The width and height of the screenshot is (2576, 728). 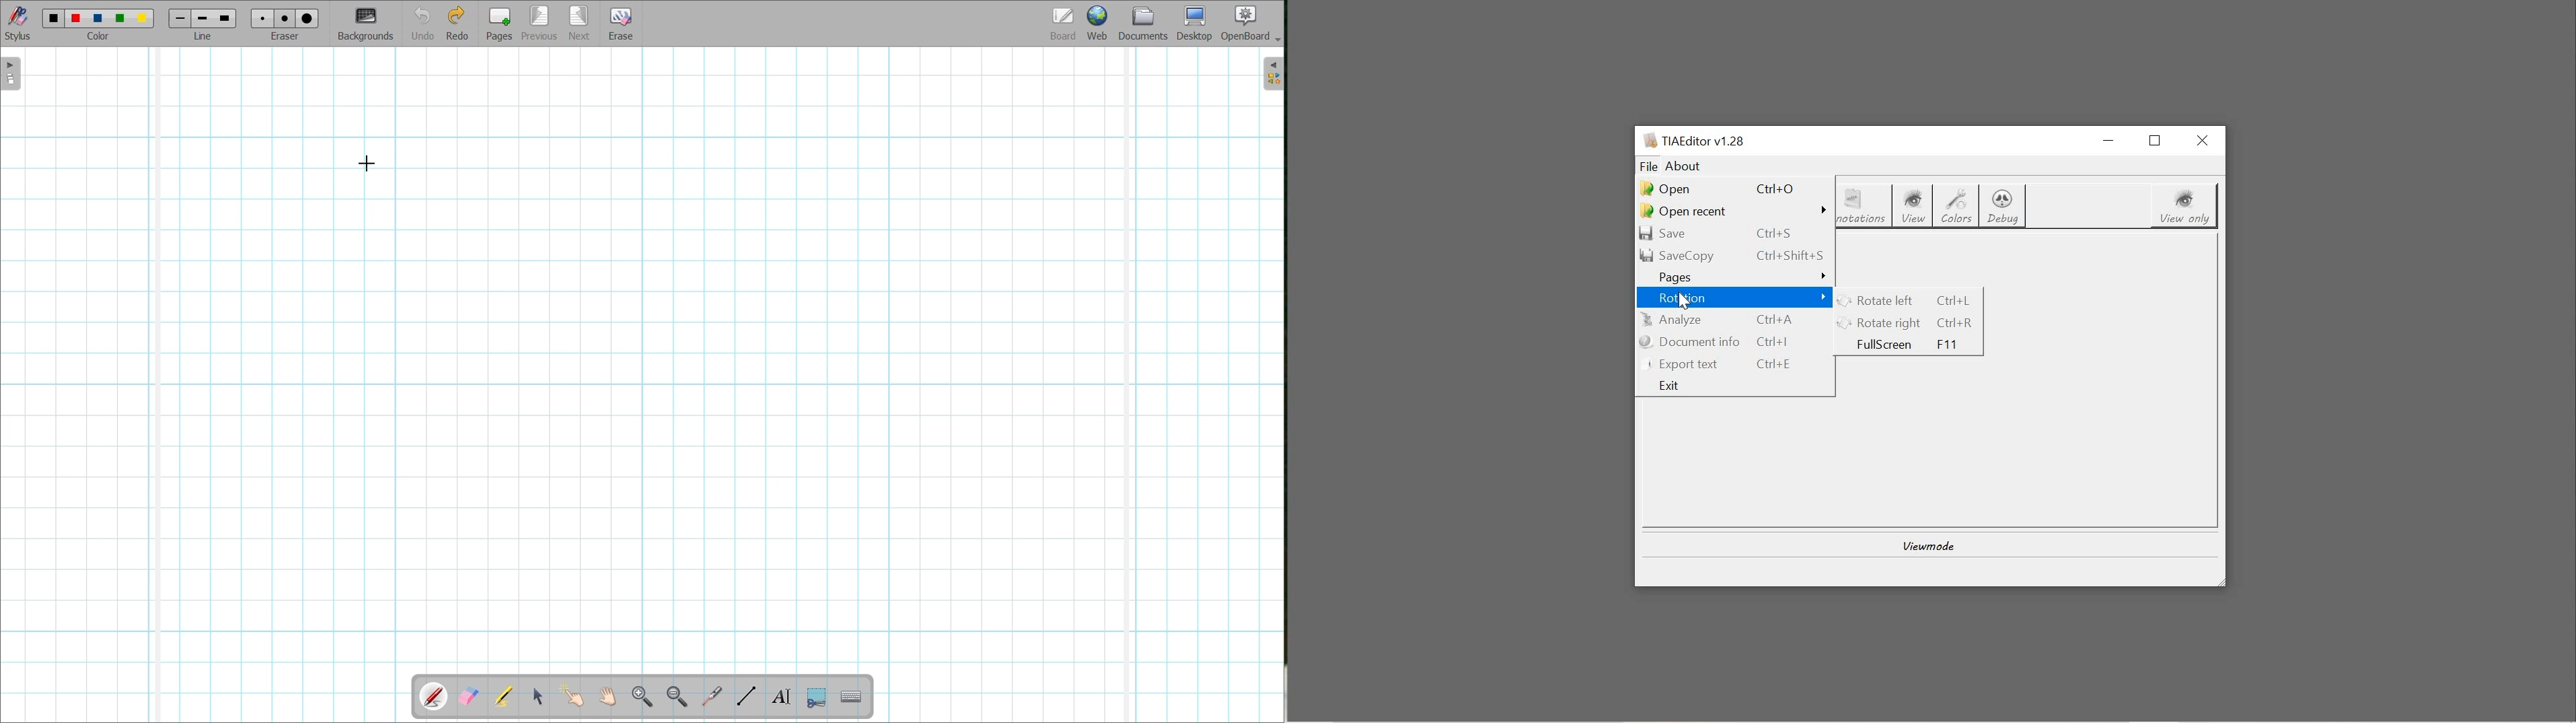 I want to click on Highlight, so click(x=502, y=696).